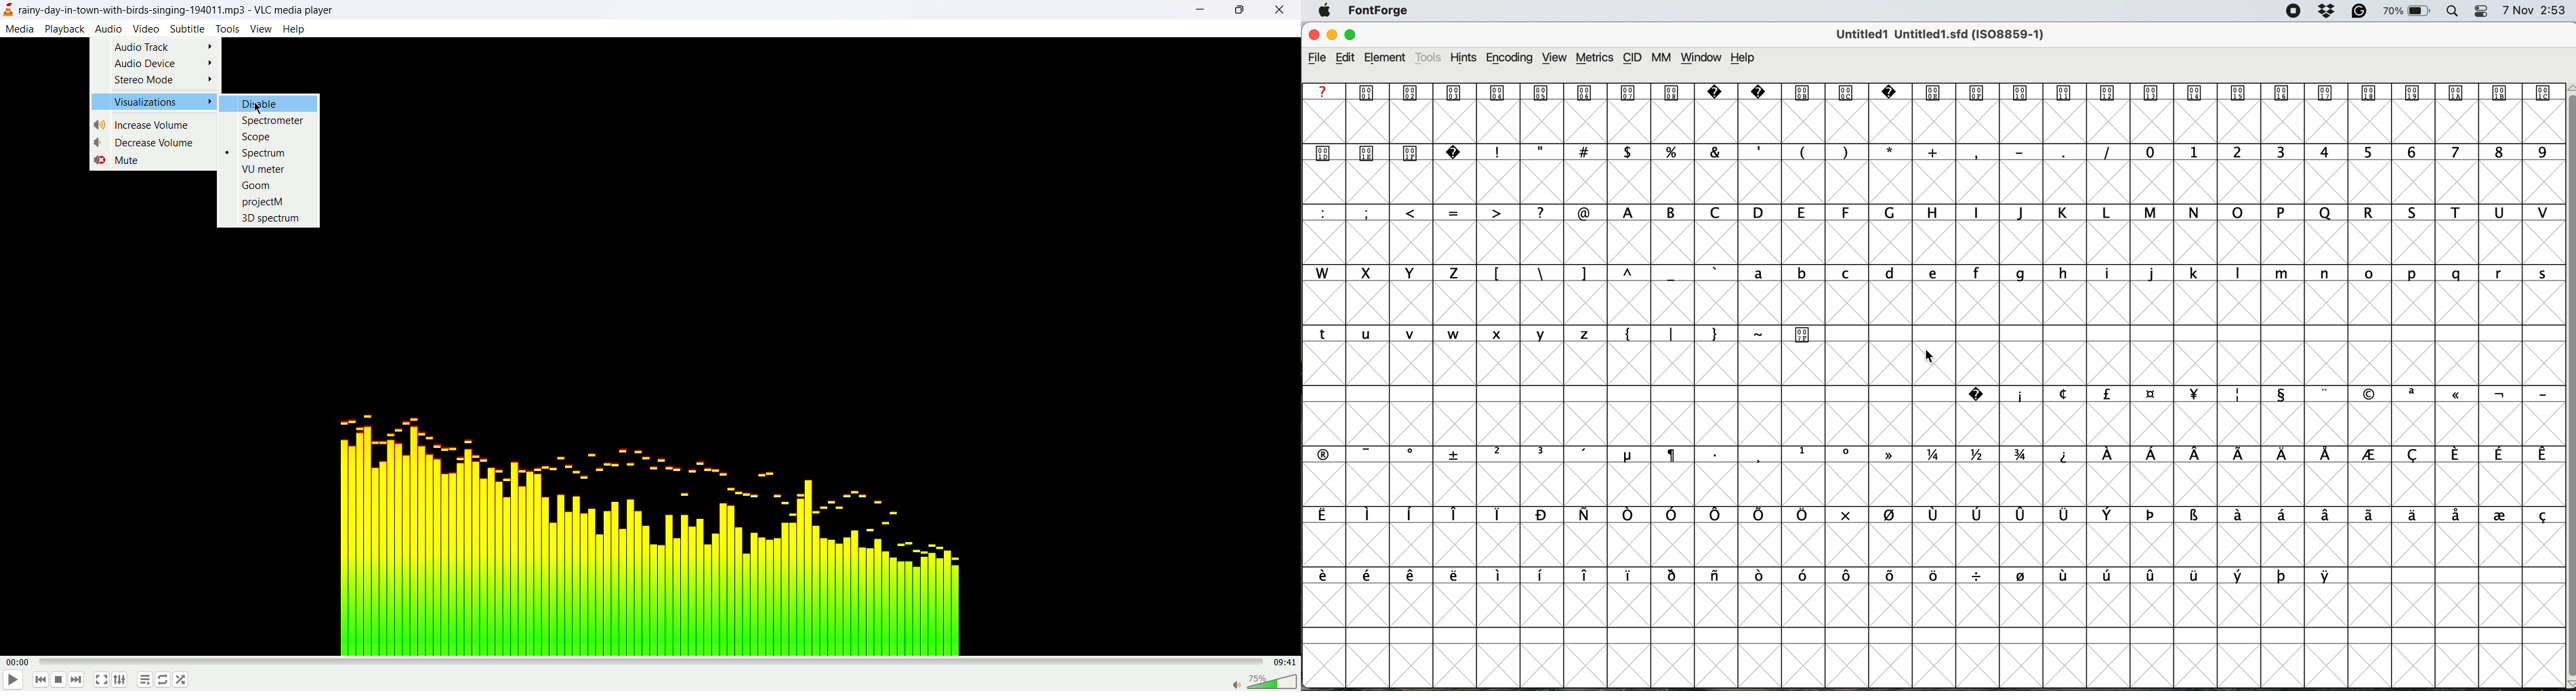 The image size is (2576, 700). I want to click on cid, so click(1634, 58).